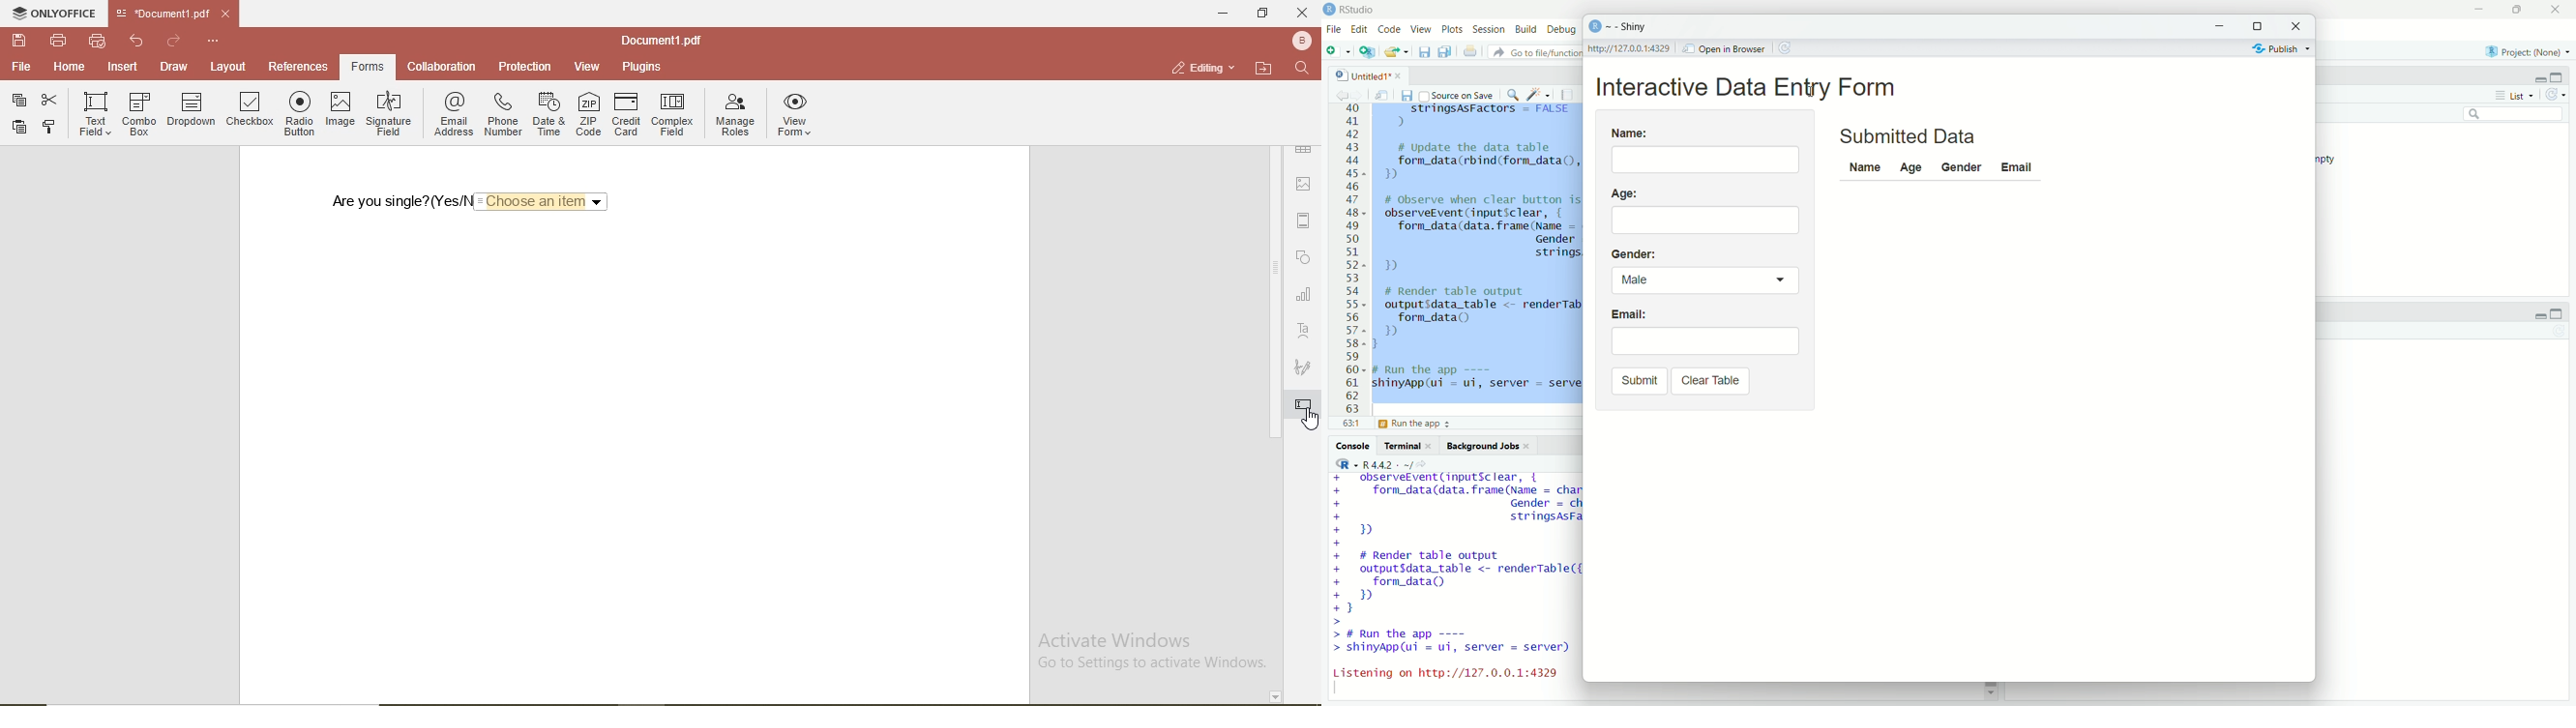  I want to click on Age:, so click(1627, 193).